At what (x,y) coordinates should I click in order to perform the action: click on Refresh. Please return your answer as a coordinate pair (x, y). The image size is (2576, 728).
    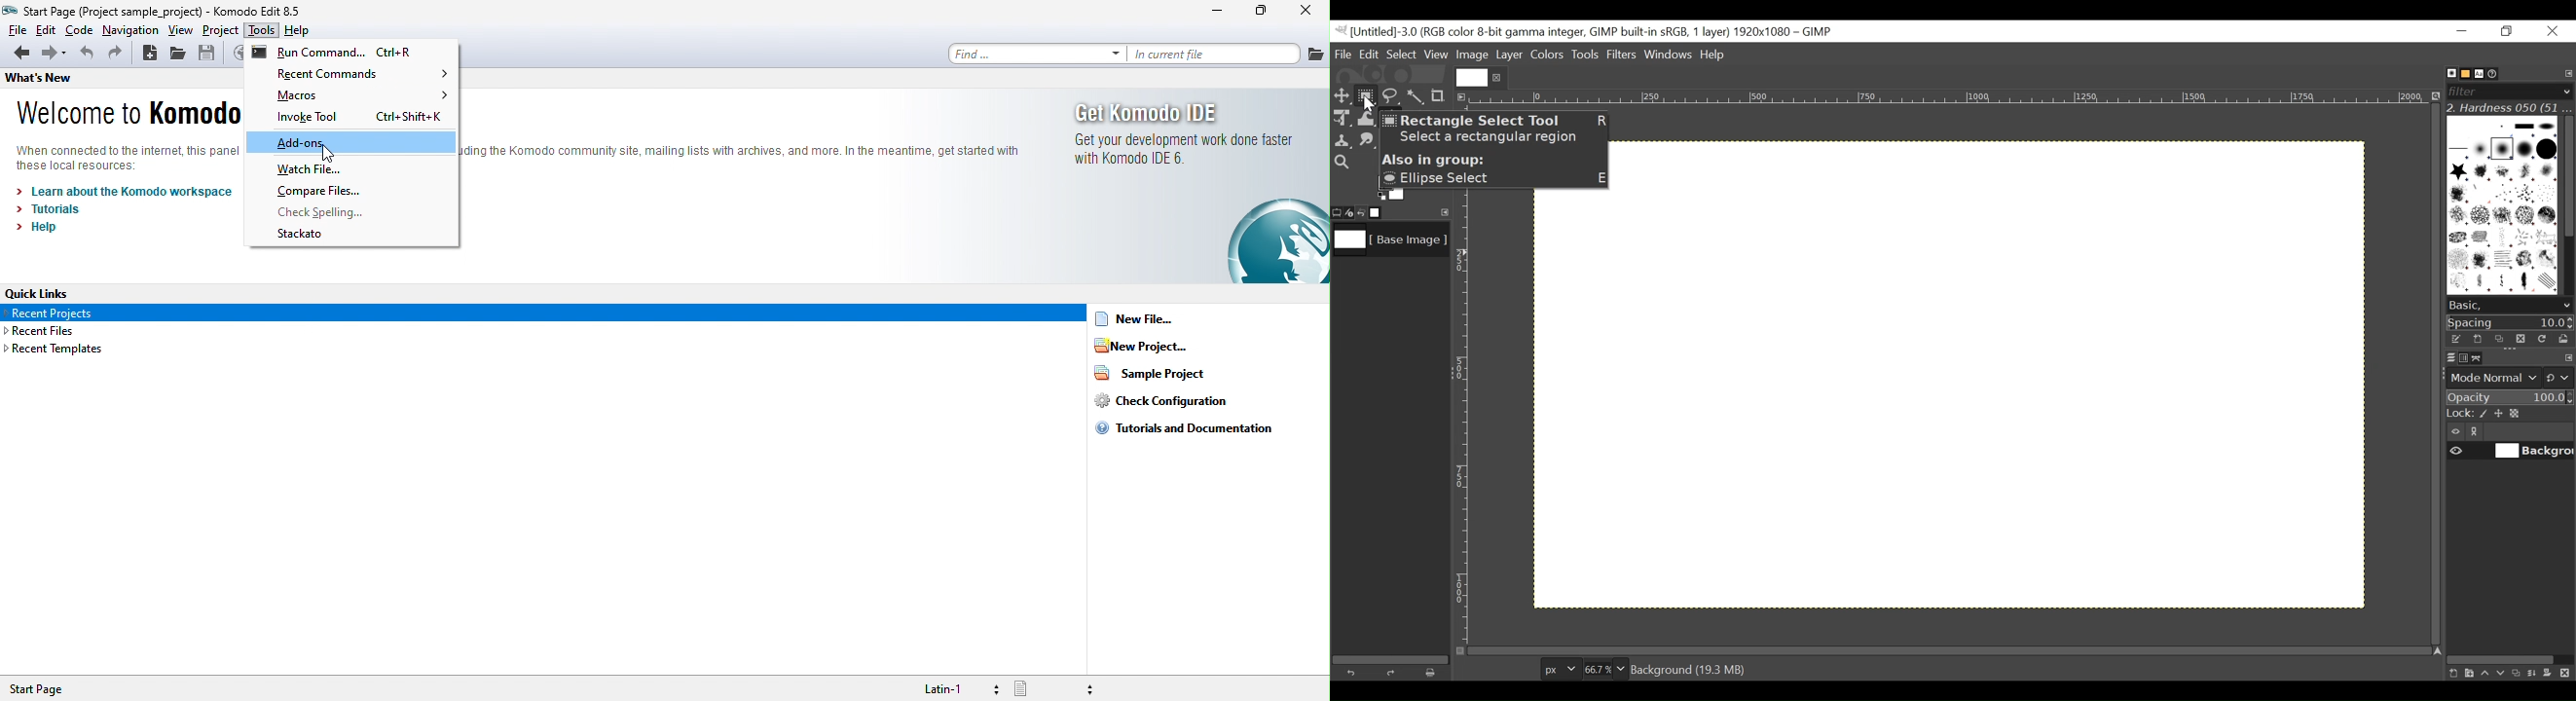
    Looking at the image, I should click on (2540, 338).